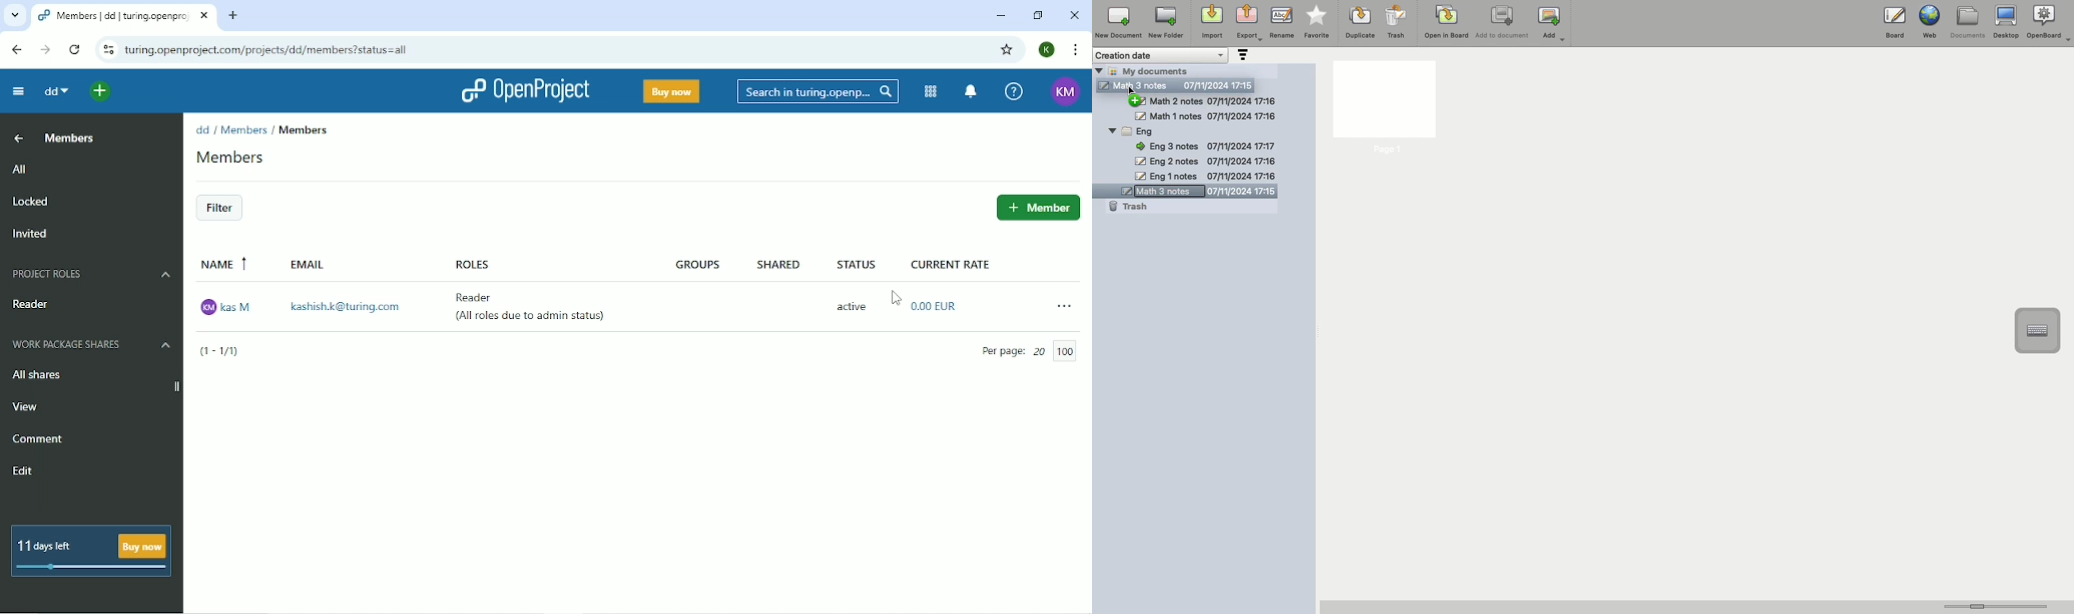 This screenshot has width=2100, height=616. Describe the element at coordinates (1205, 176) in the screenshot. I see `Eng 1 notes` at that location.